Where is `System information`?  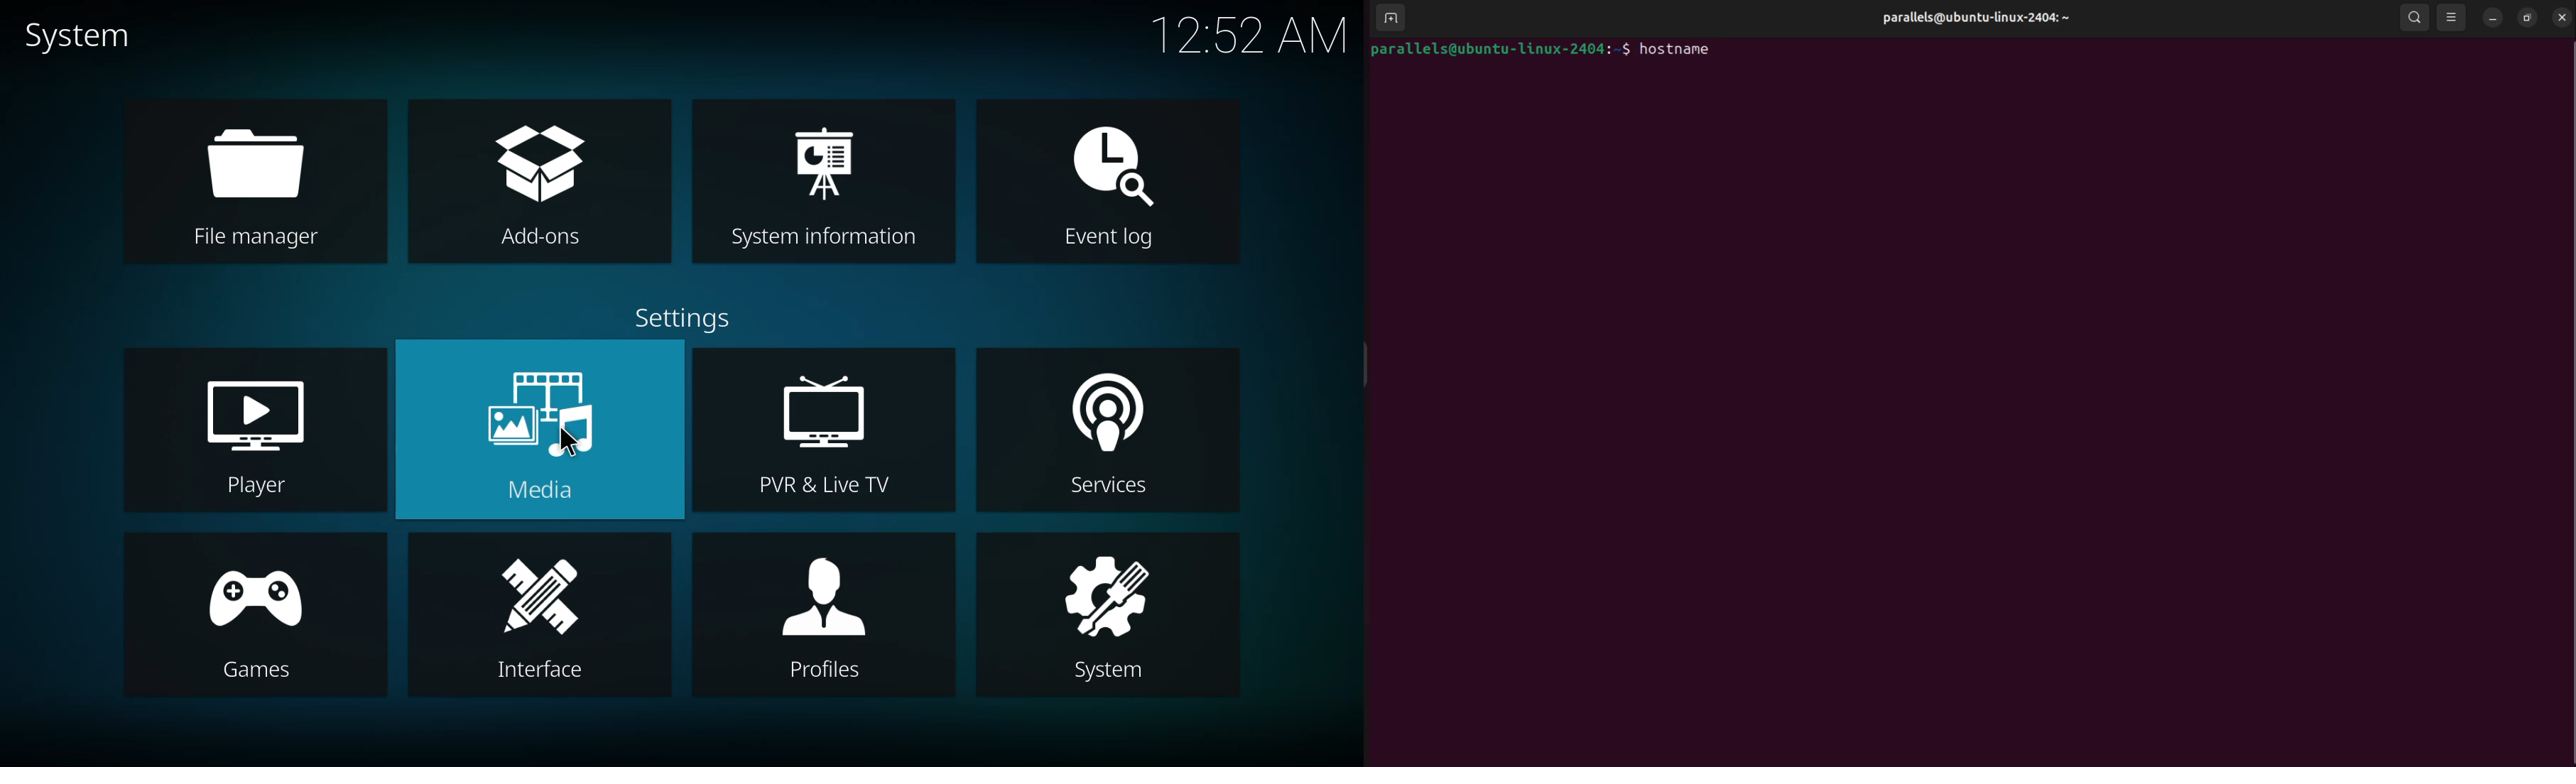
System information is located at coordinates (837, 236).